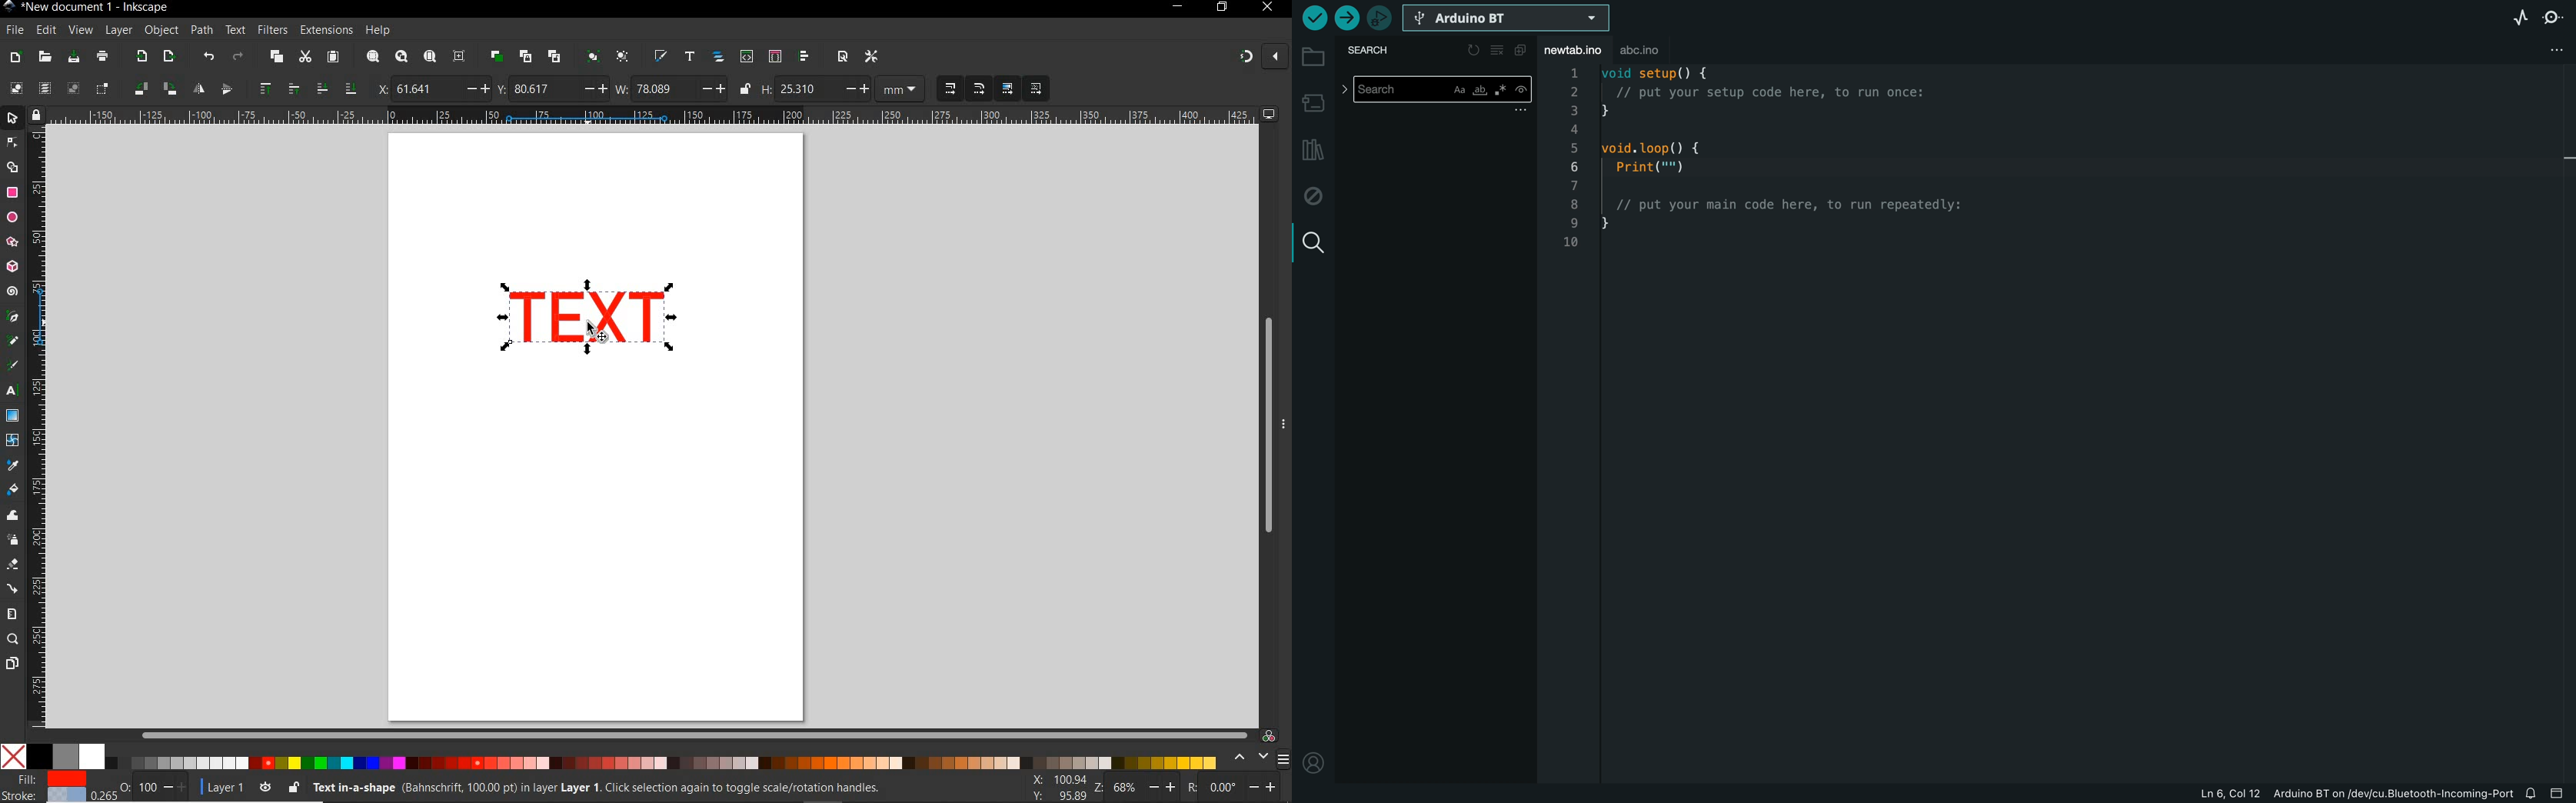 This screenshot has width=2576, height=812. What do you see at coordinates (12, 317) in the screenshot?
I see `pen tool` at bounding box center [12, 317].